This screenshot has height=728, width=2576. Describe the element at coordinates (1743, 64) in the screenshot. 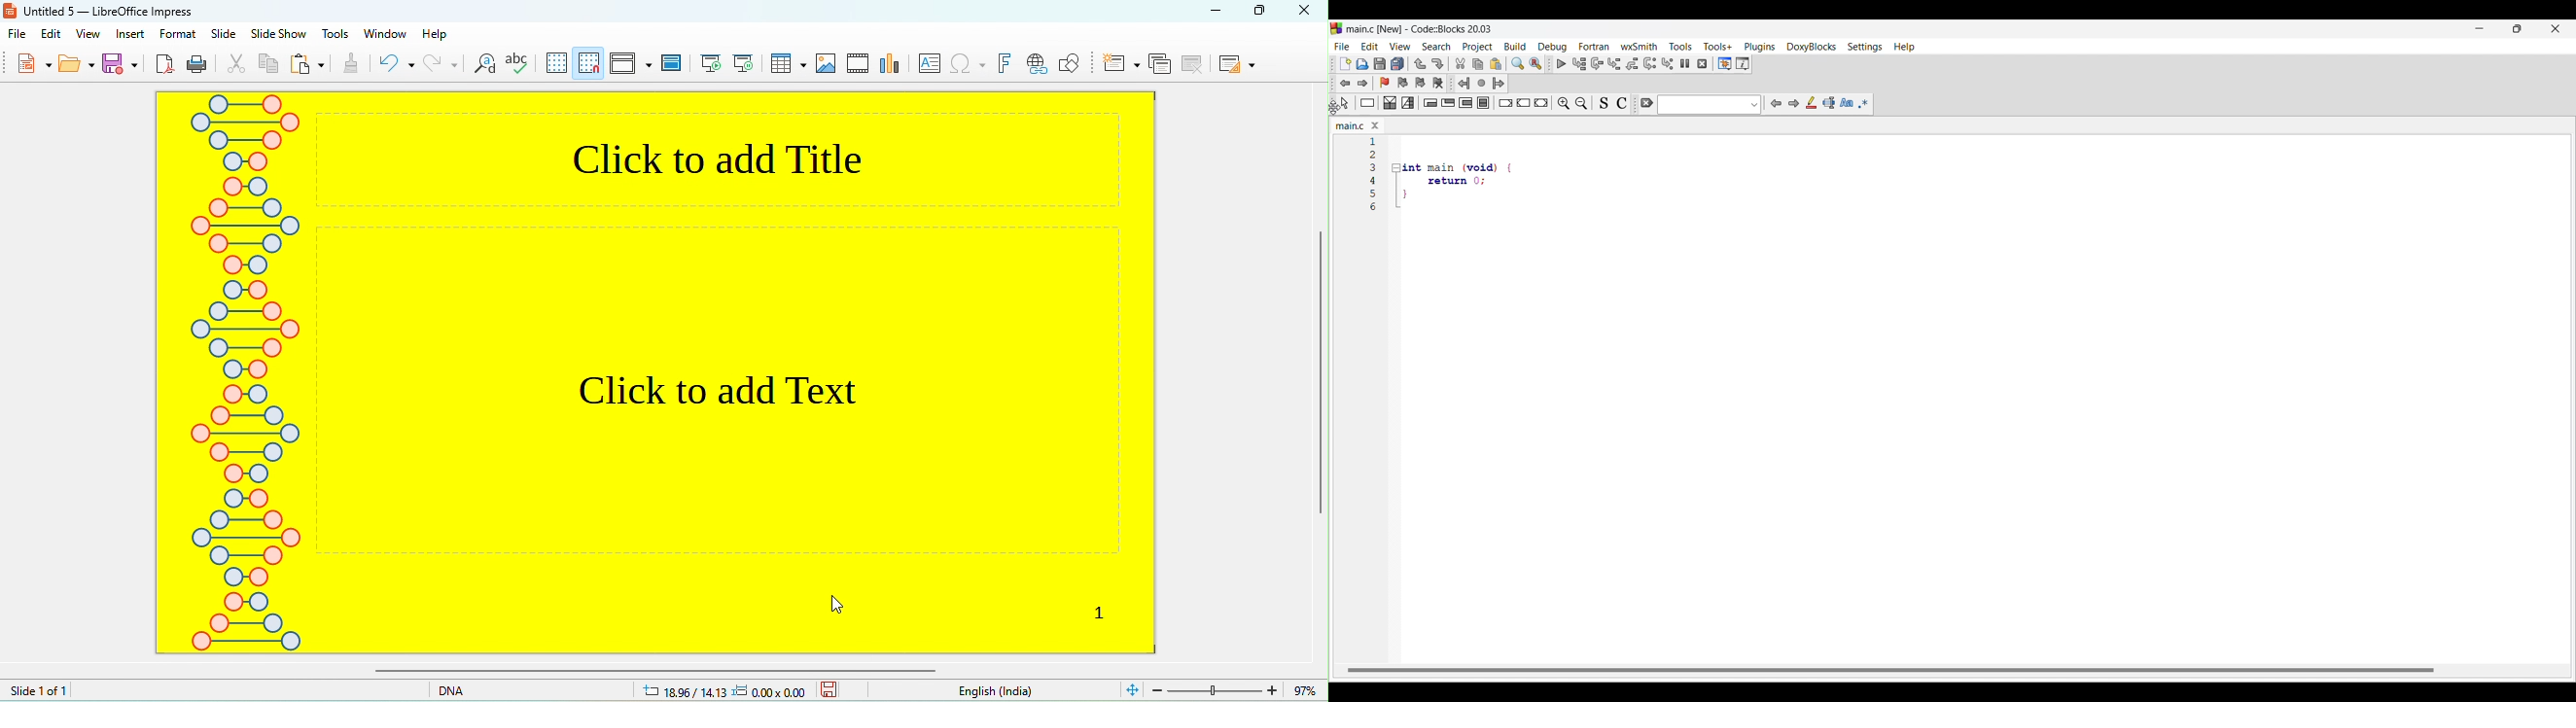

I see `Various info` at that location.